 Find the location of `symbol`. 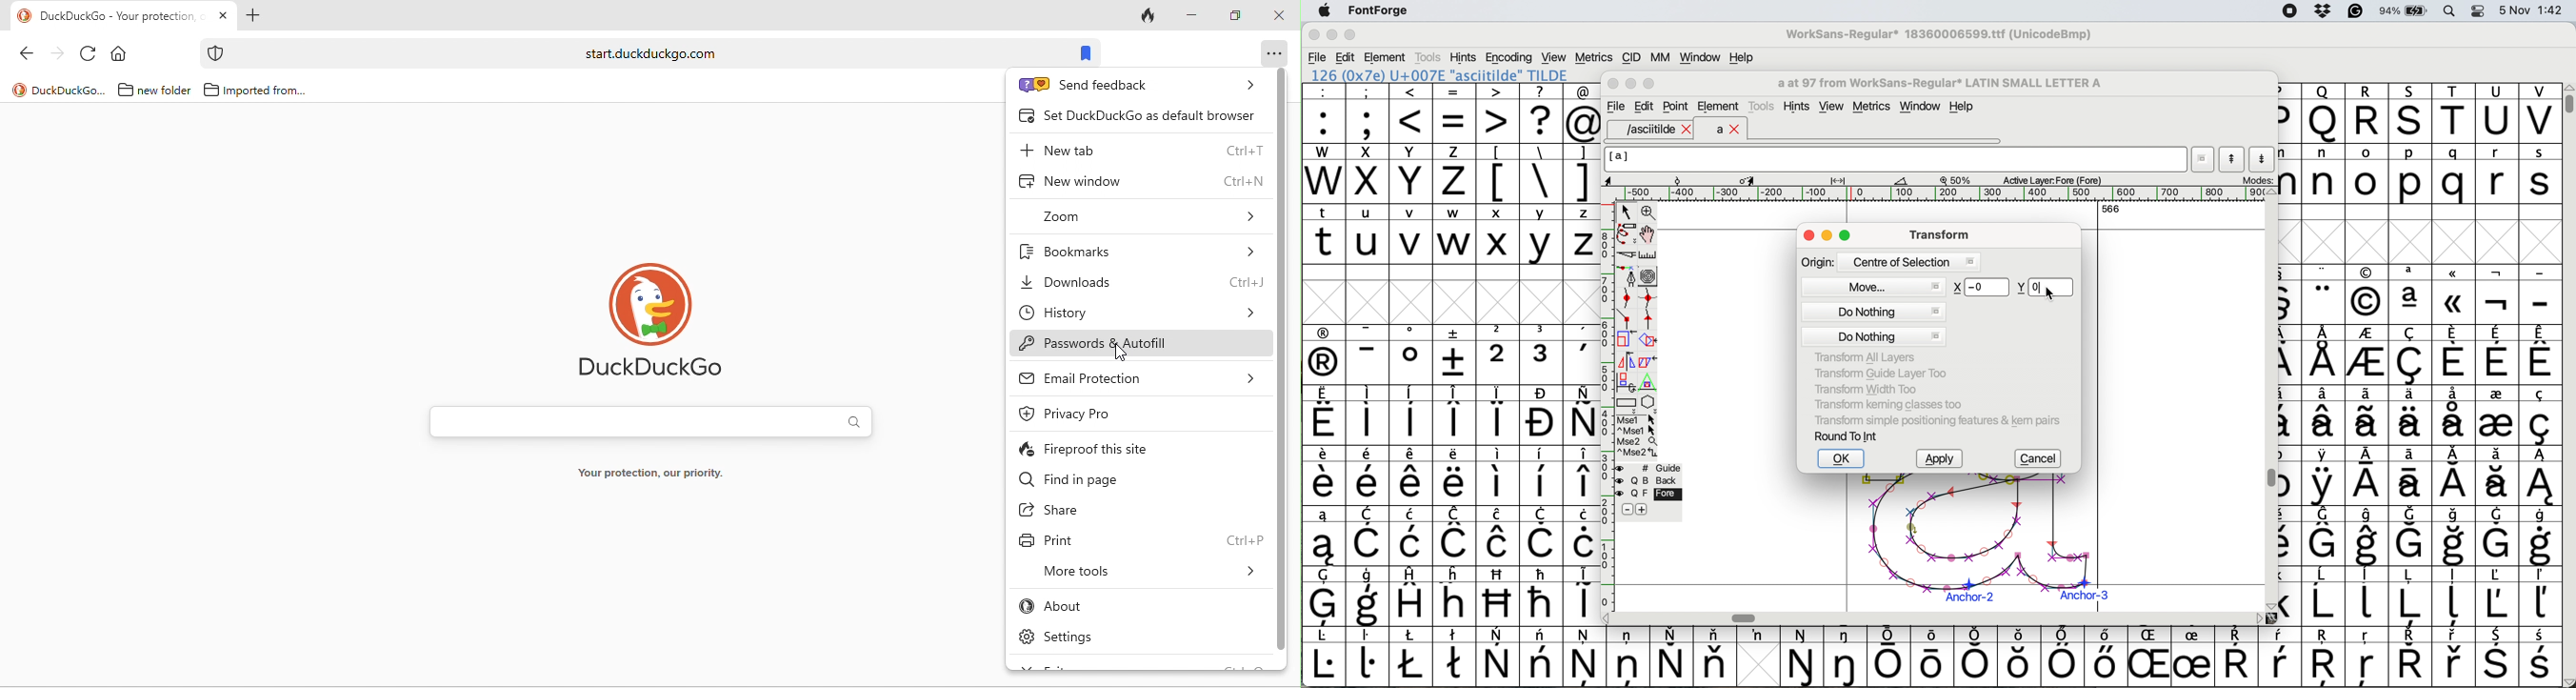

symbol is located at coordinates (2367, 477).